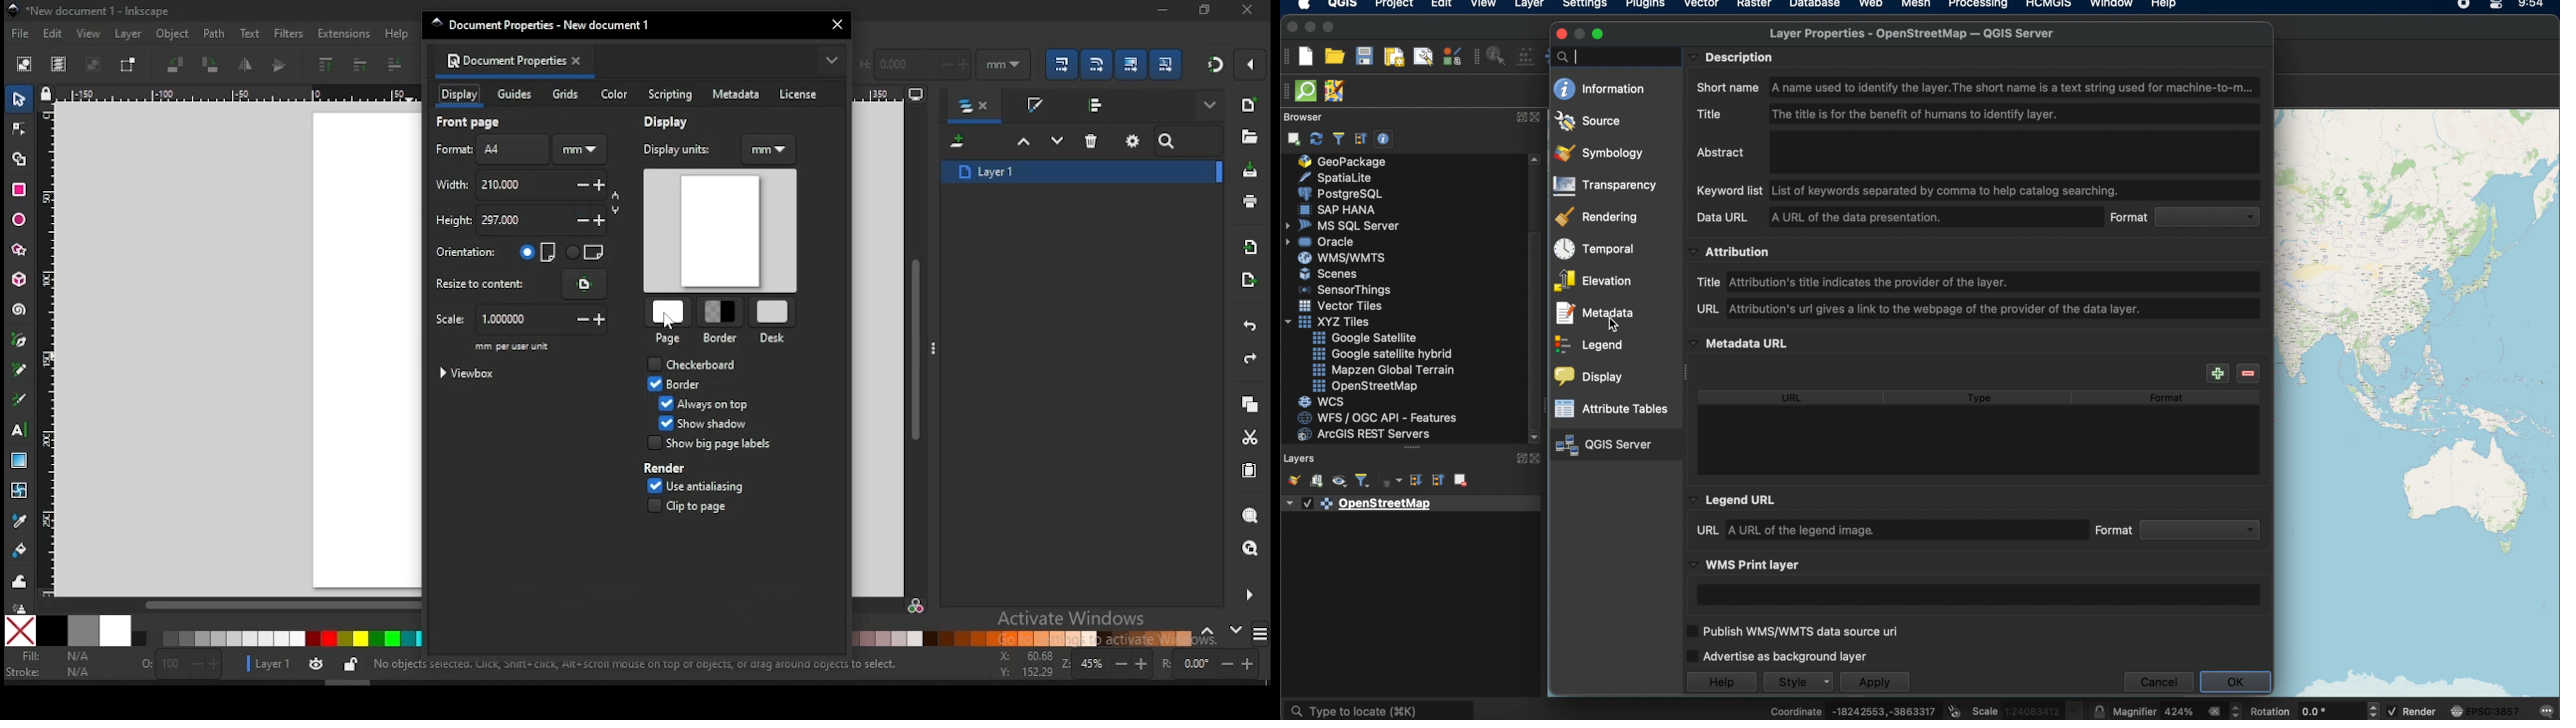 Image resolution: width=2576 pixels, height=728 pixels. Describe the element at coordinates (1383, 139) in the screenshot. I see `enable/disable properties widget` at that location.